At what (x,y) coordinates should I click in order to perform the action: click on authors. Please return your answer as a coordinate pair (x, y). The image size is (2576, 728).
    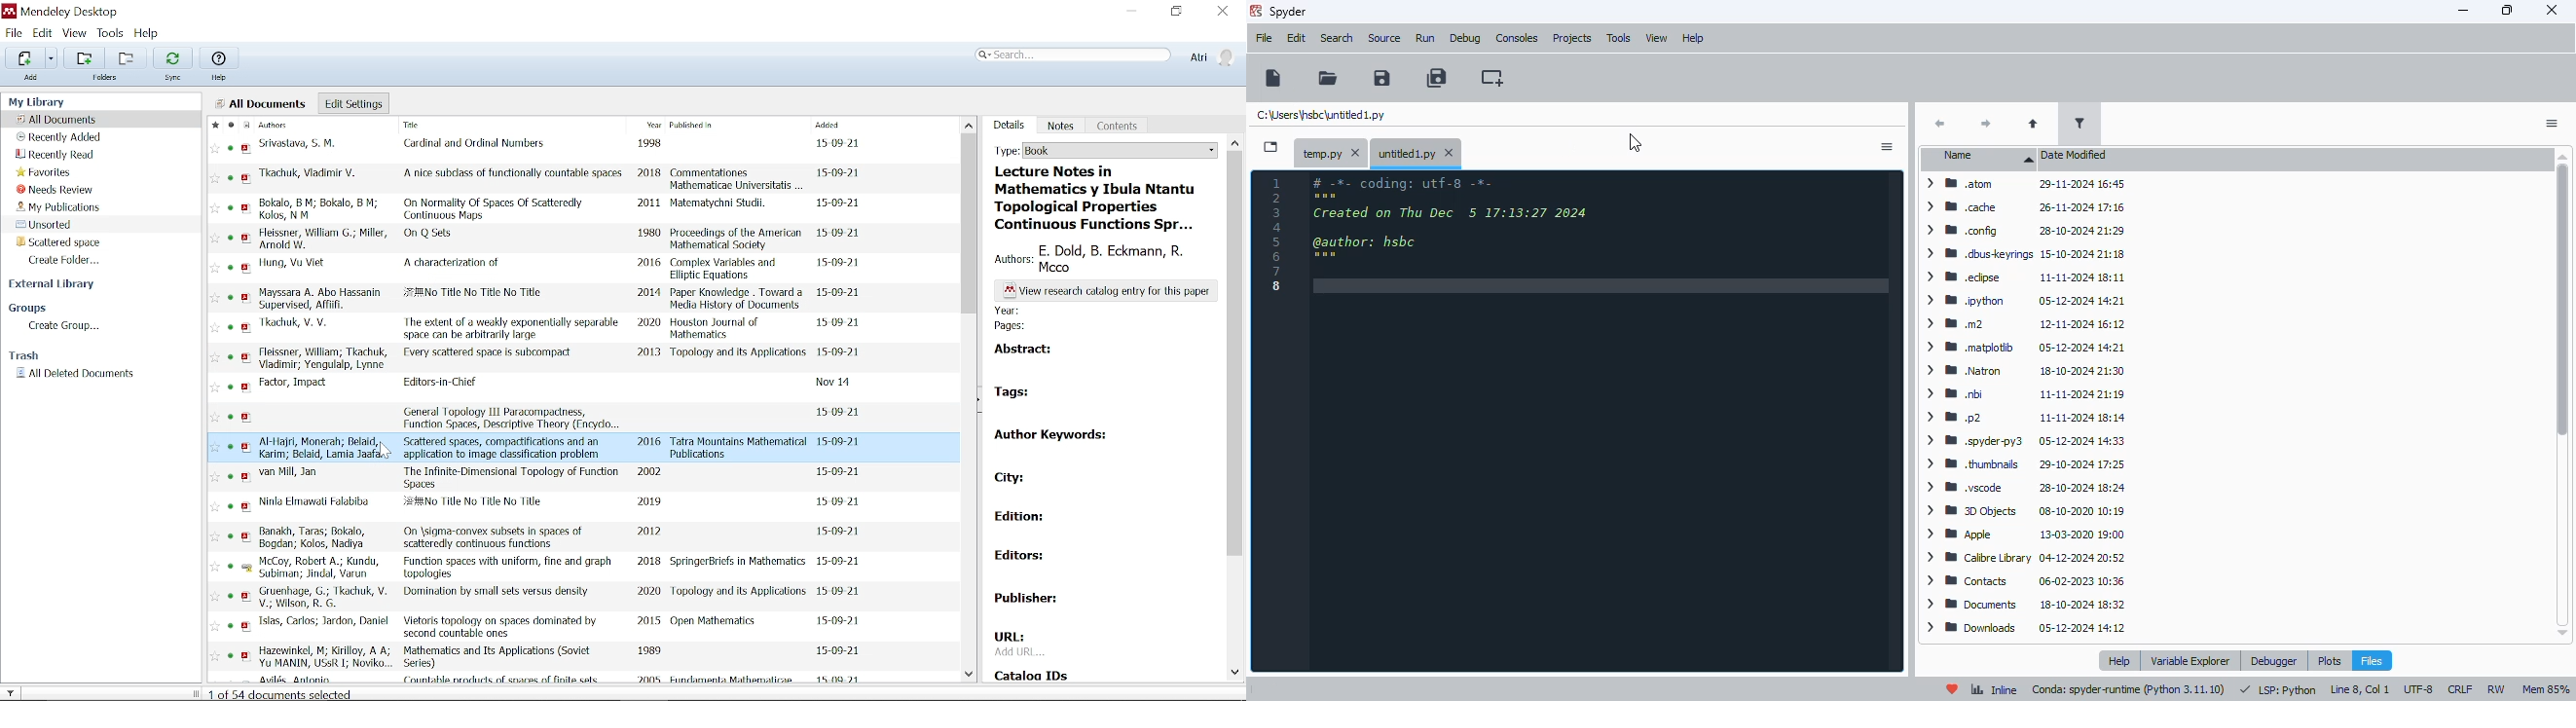
    Looking at the image, I should click on (321, 299).